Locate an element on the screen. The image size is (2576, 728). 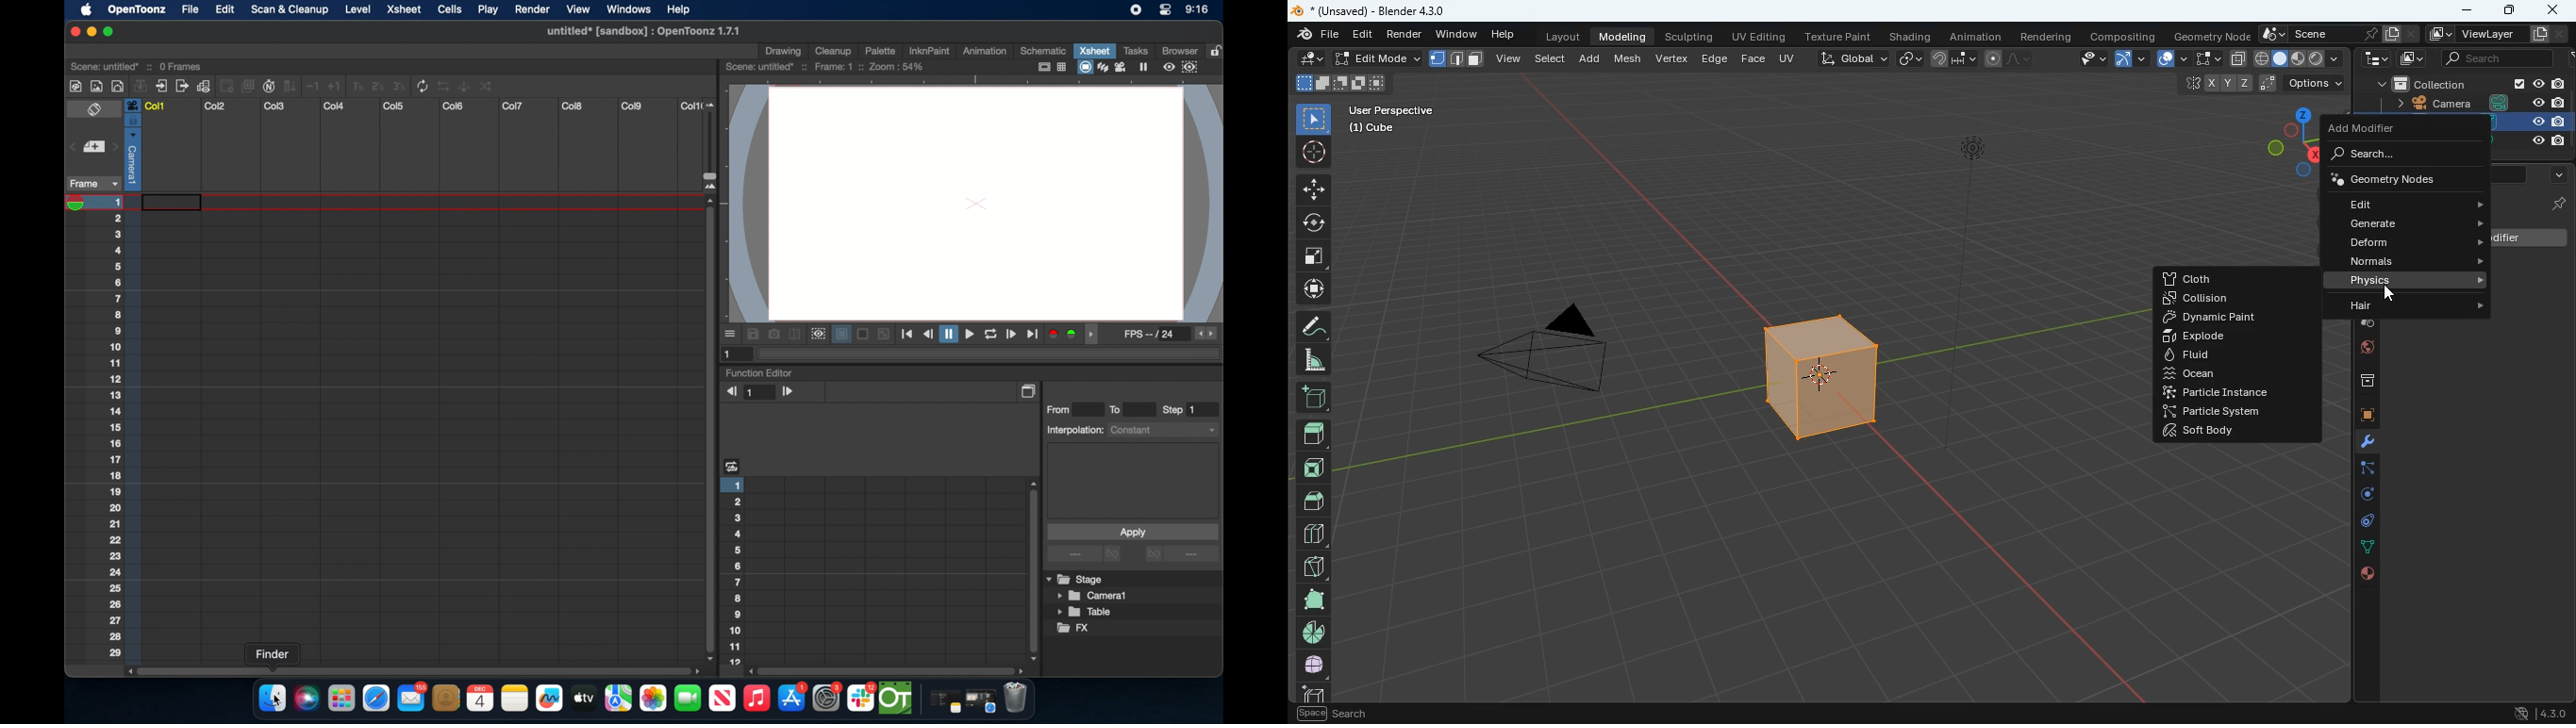
notes is located at coordinates (514, 699).